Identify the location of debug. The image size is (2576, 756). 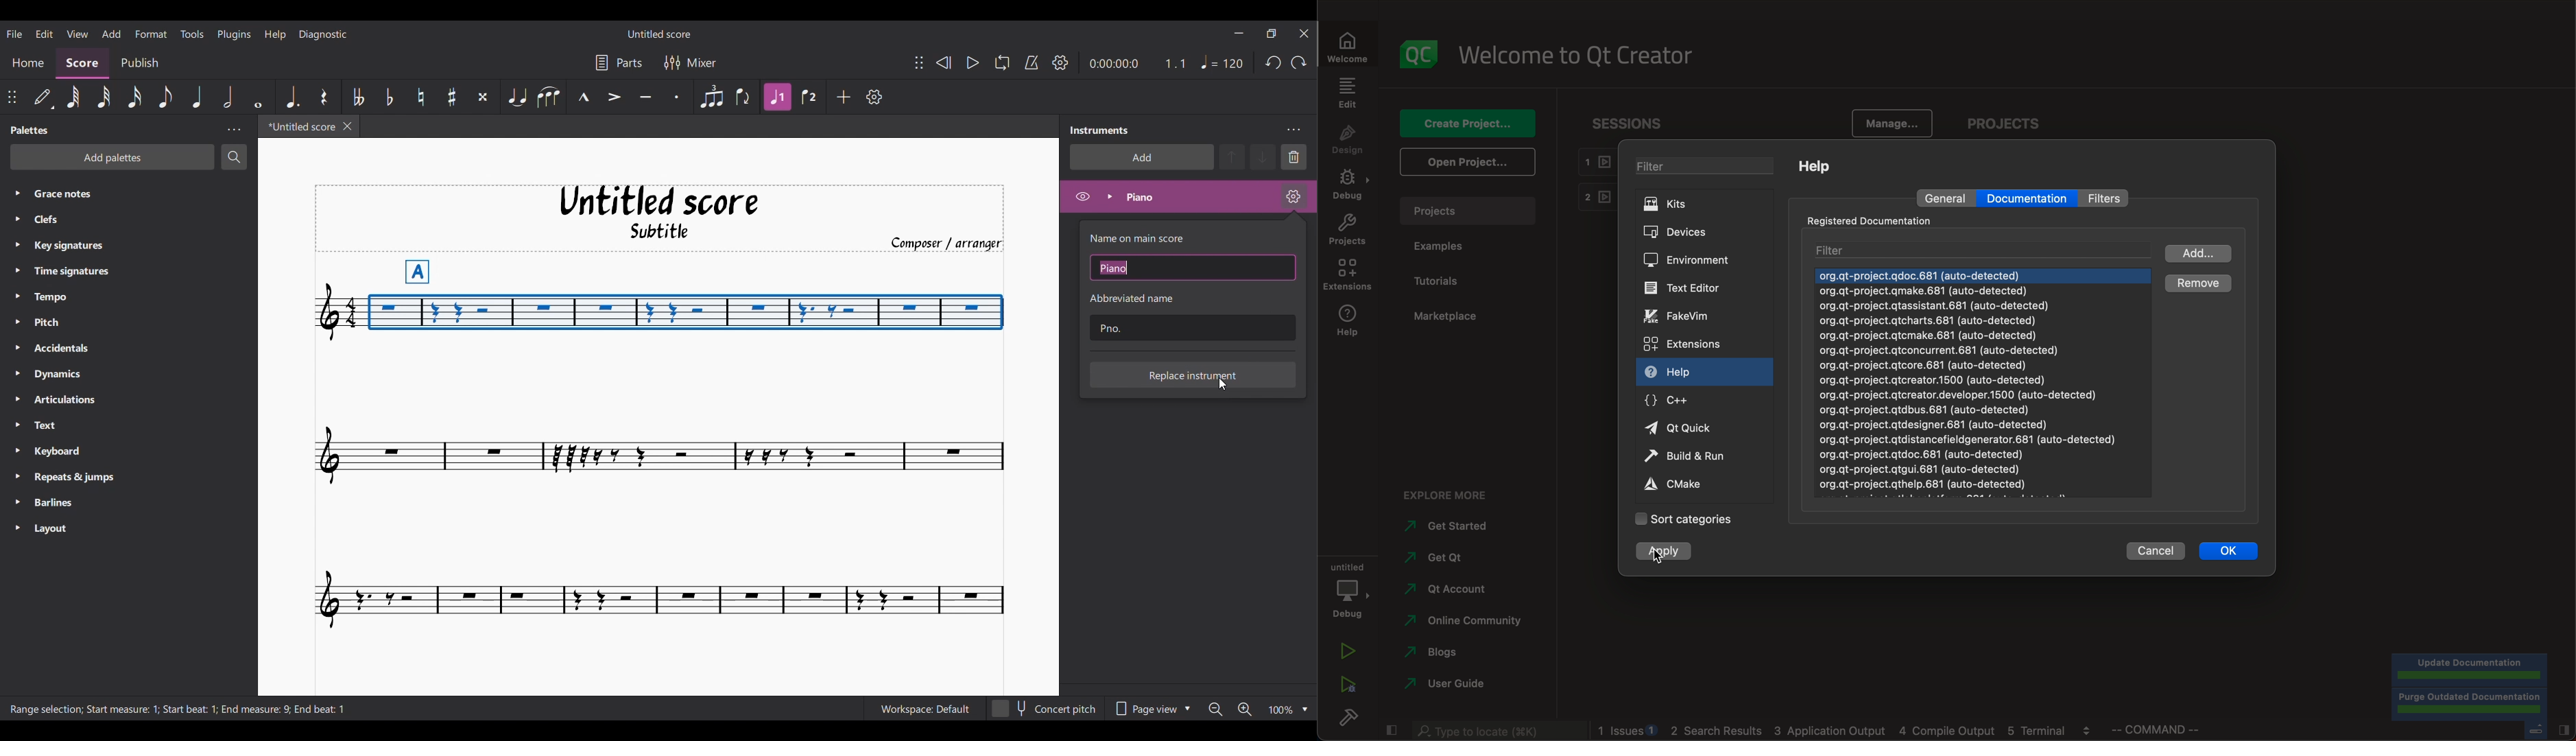
(1349, 187).